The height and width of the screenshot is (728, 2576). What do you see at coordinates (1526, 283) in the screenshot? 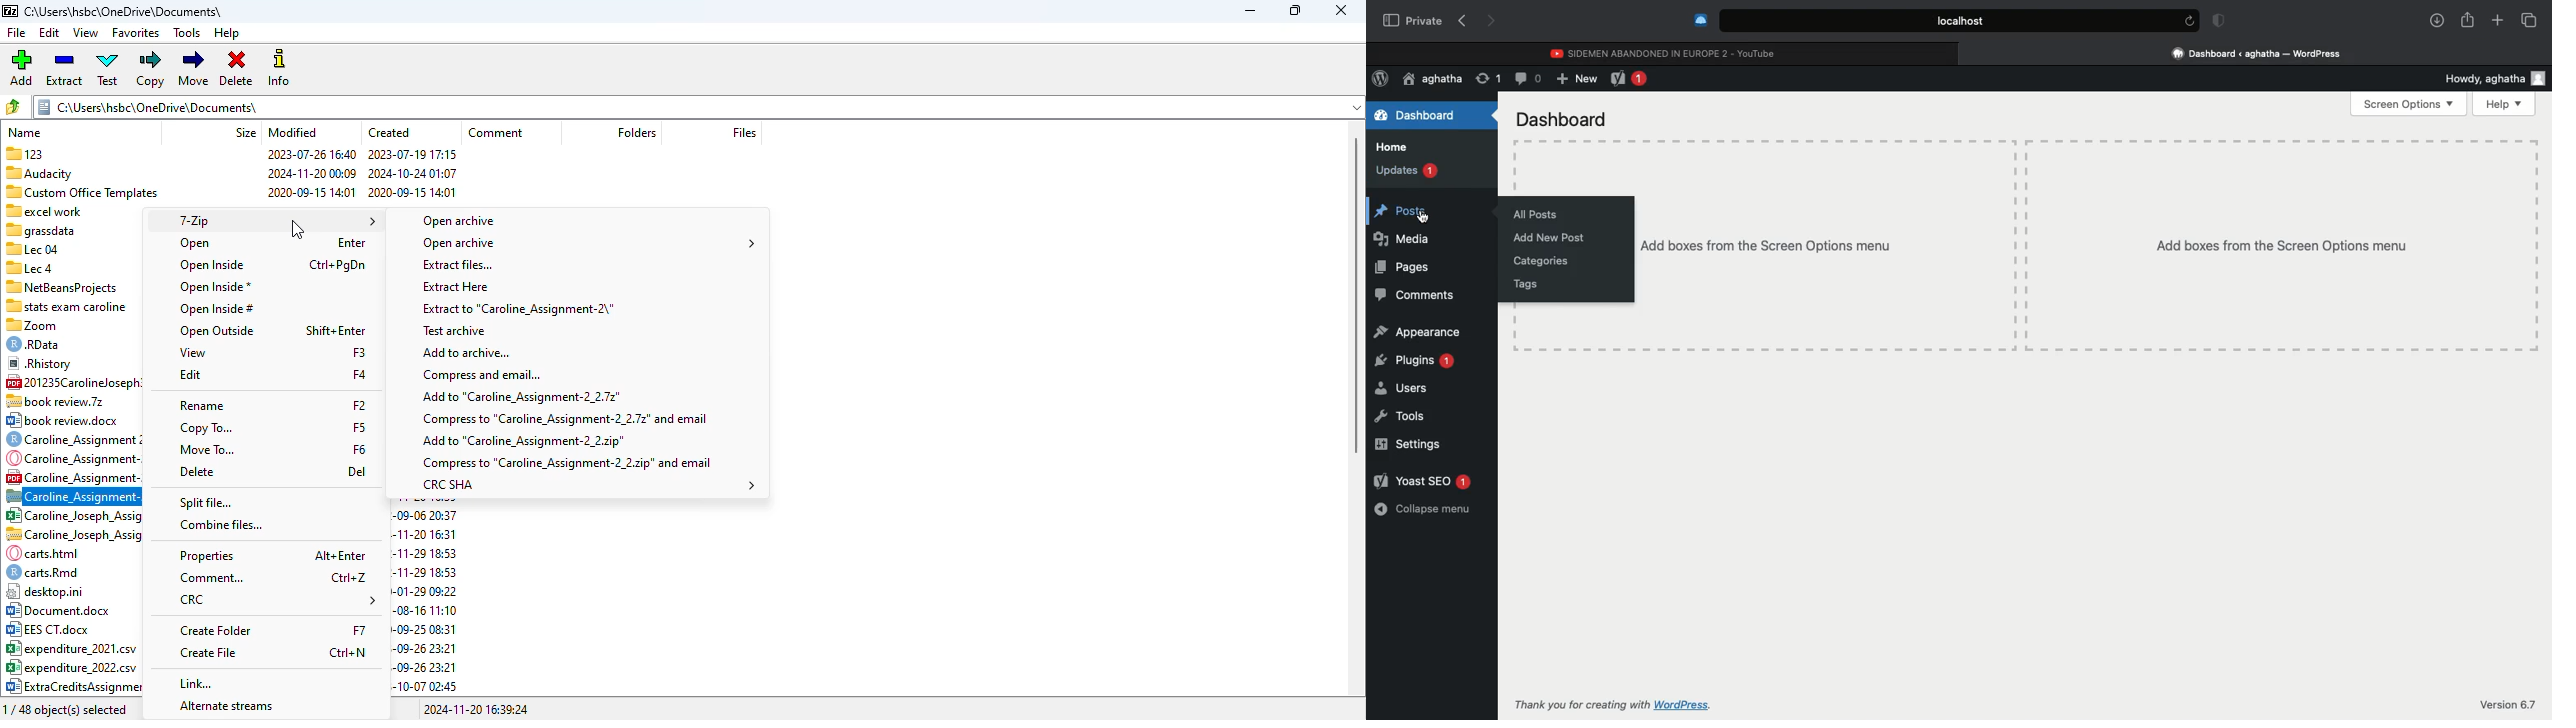
I see `Tags` at bounding box center [1526, 283].